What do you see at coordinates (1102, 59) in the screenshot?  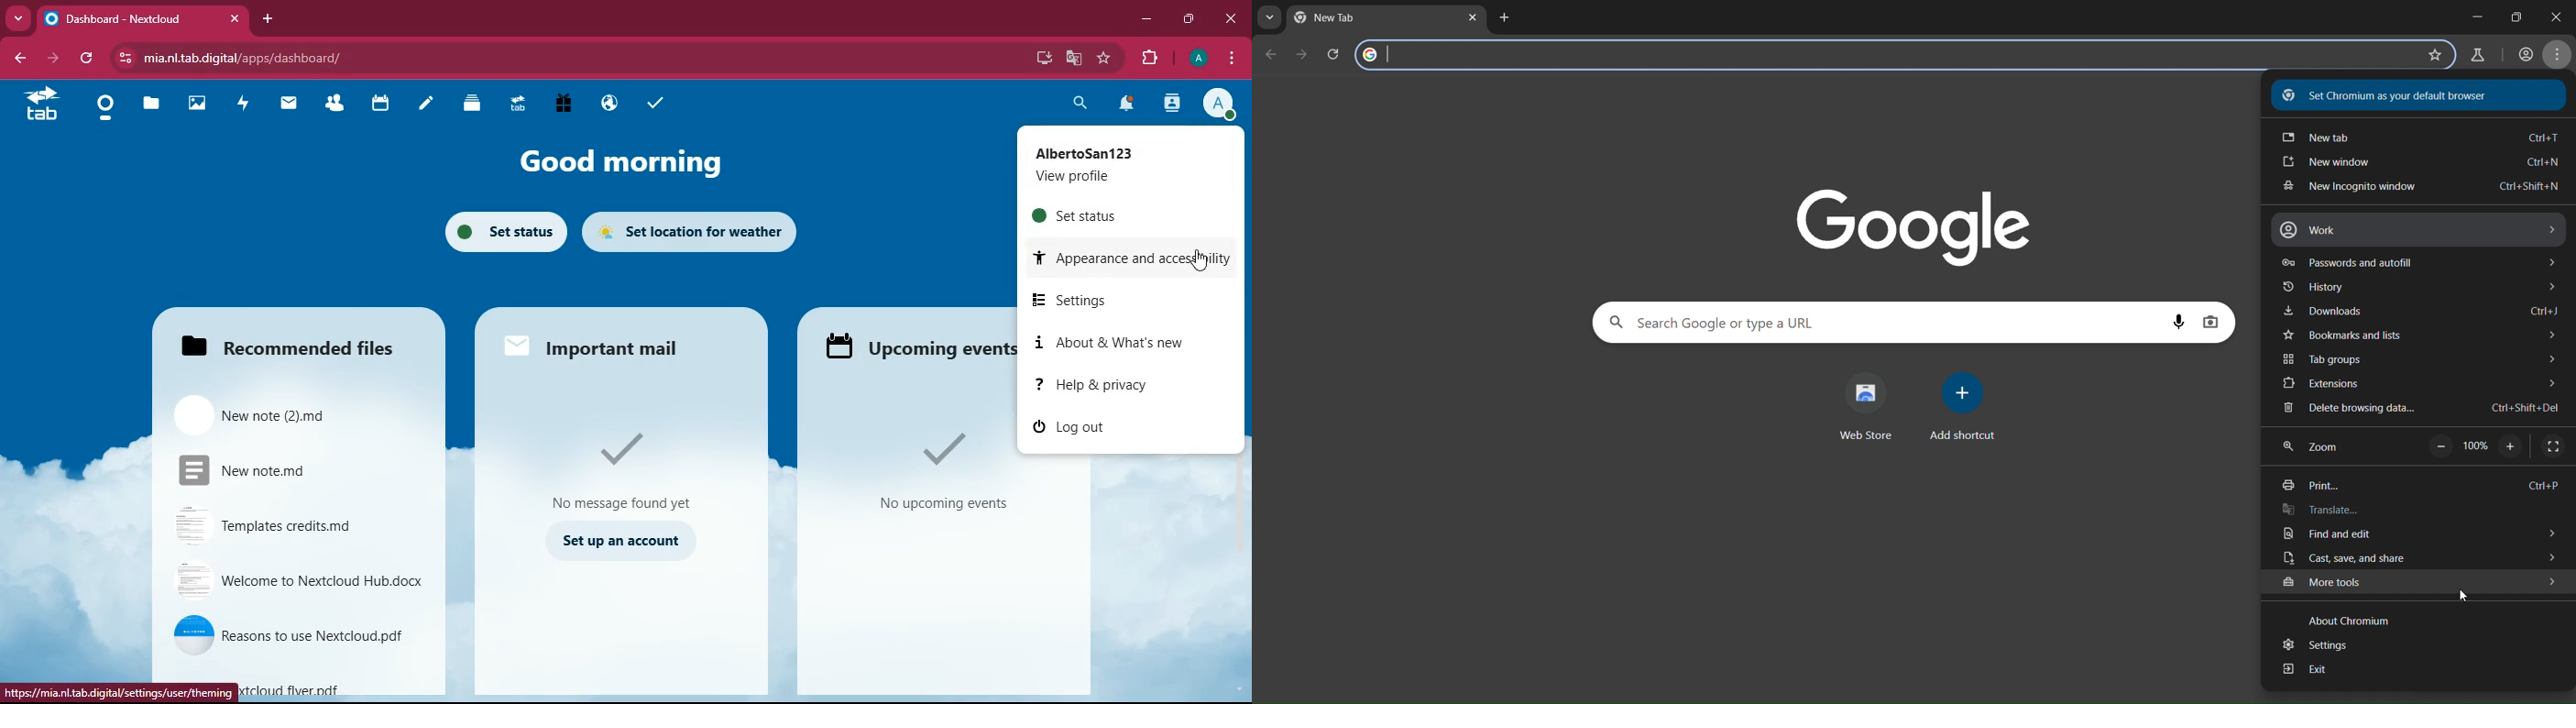 I see `favourite` at bounding box center [1102, 59].